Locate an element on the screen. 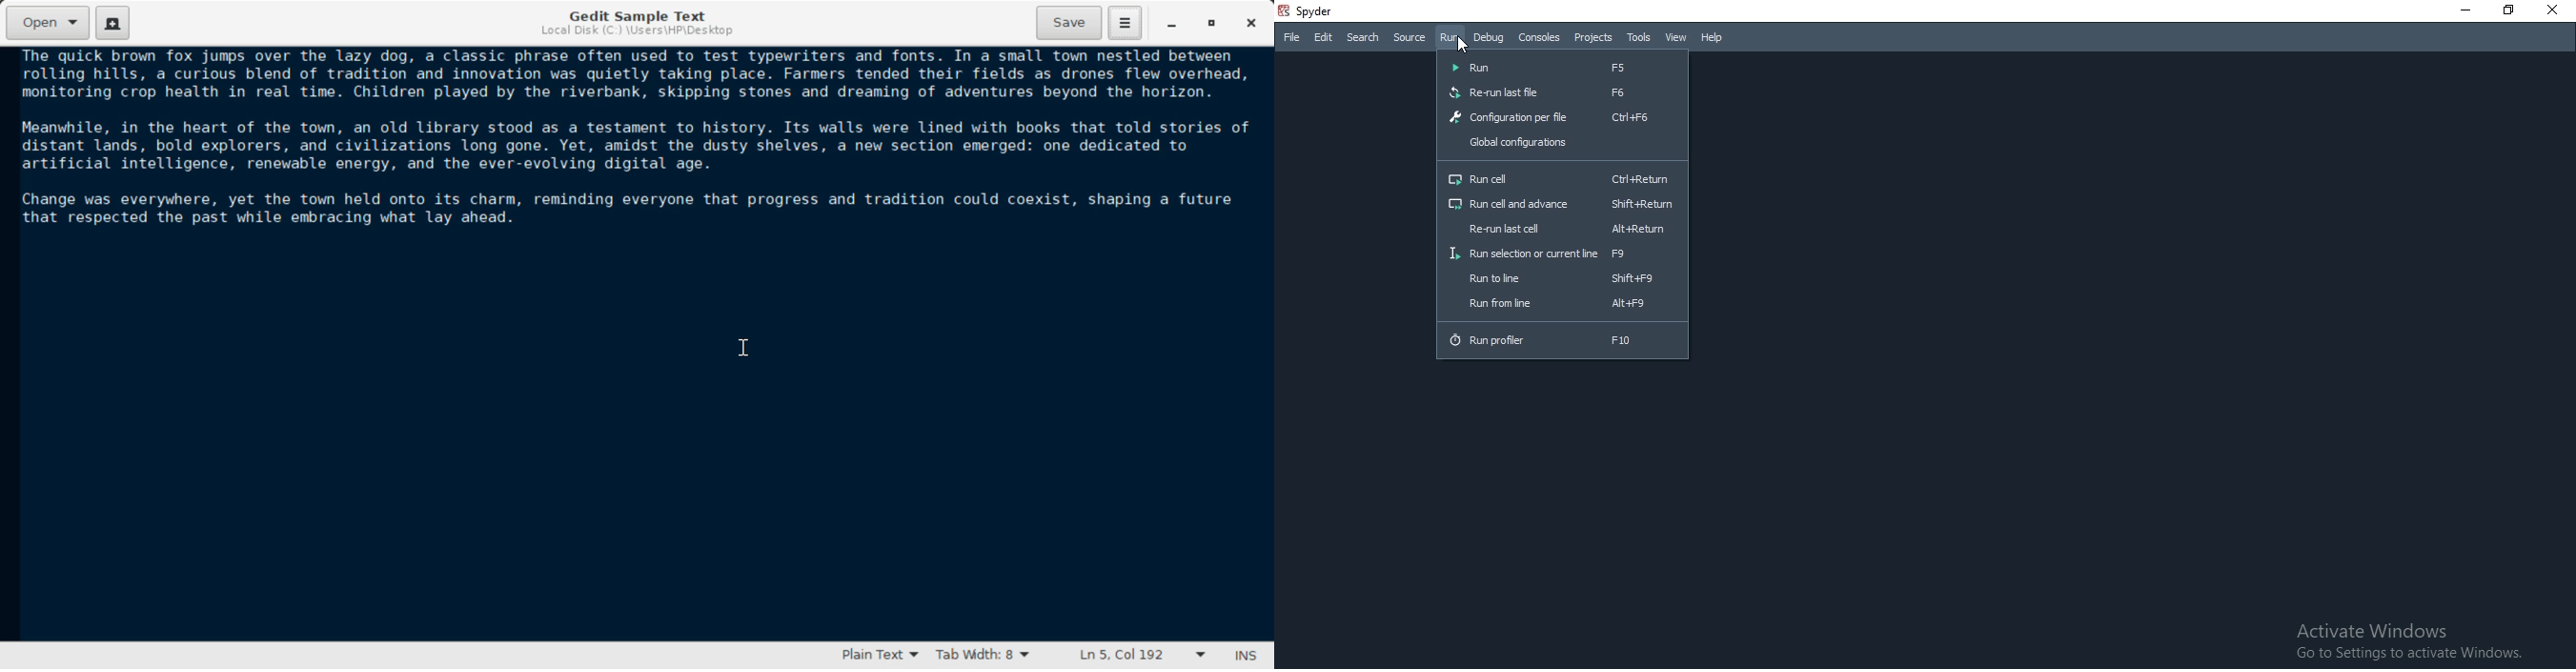  run selection or current line is located at coordinates (1562, 254).